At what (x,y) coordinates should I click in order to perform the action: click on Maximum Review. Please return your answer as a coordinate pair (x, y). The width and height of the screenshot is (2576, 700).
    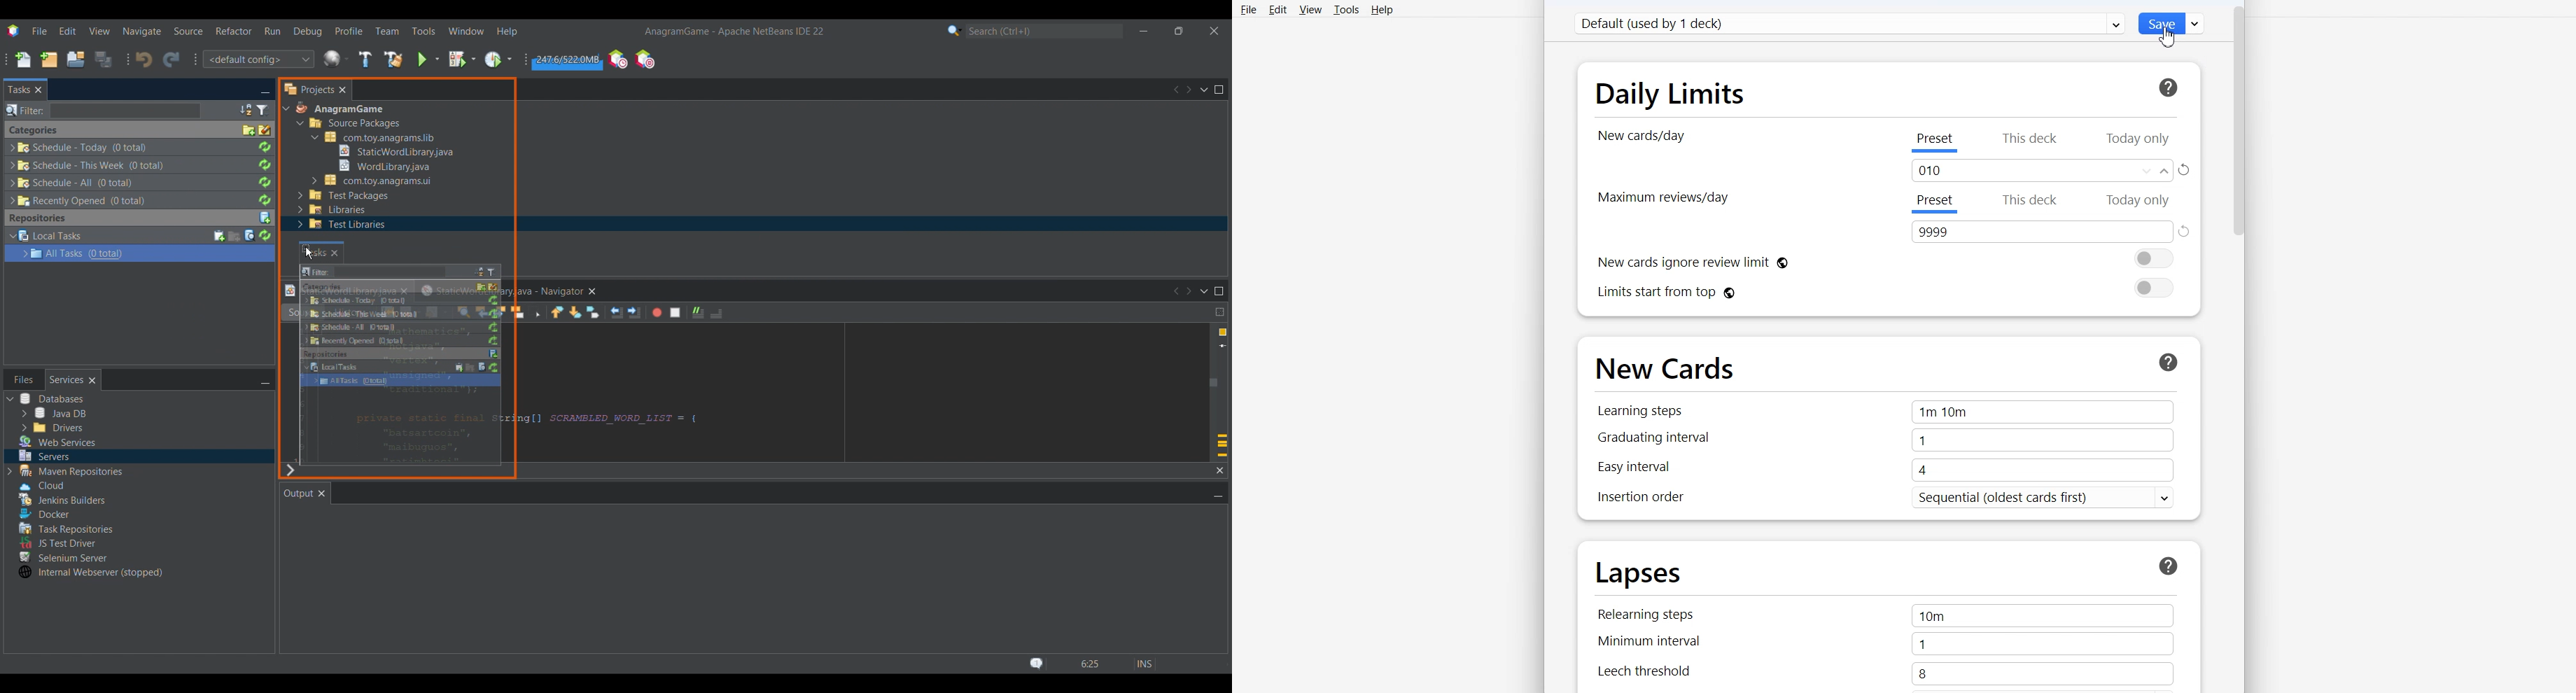
    Looking at the image, I should click on (1665, 198).